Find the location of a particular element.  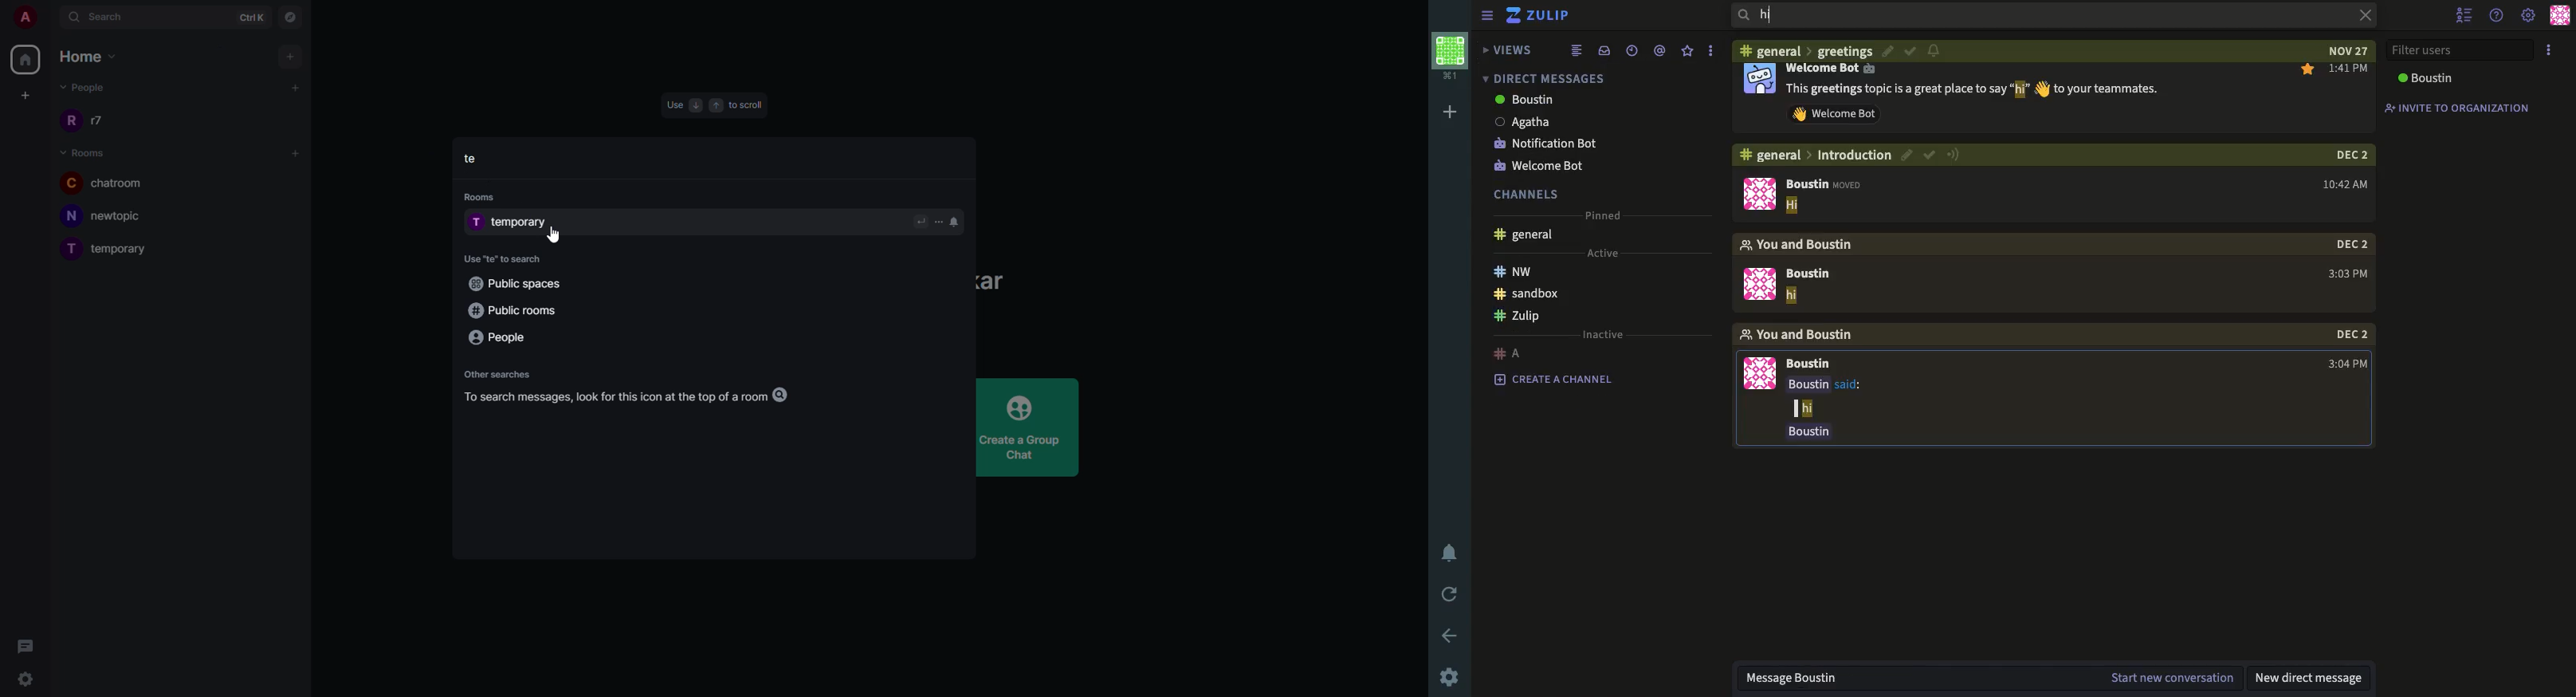

other searches is located at coordinates (498, 373).